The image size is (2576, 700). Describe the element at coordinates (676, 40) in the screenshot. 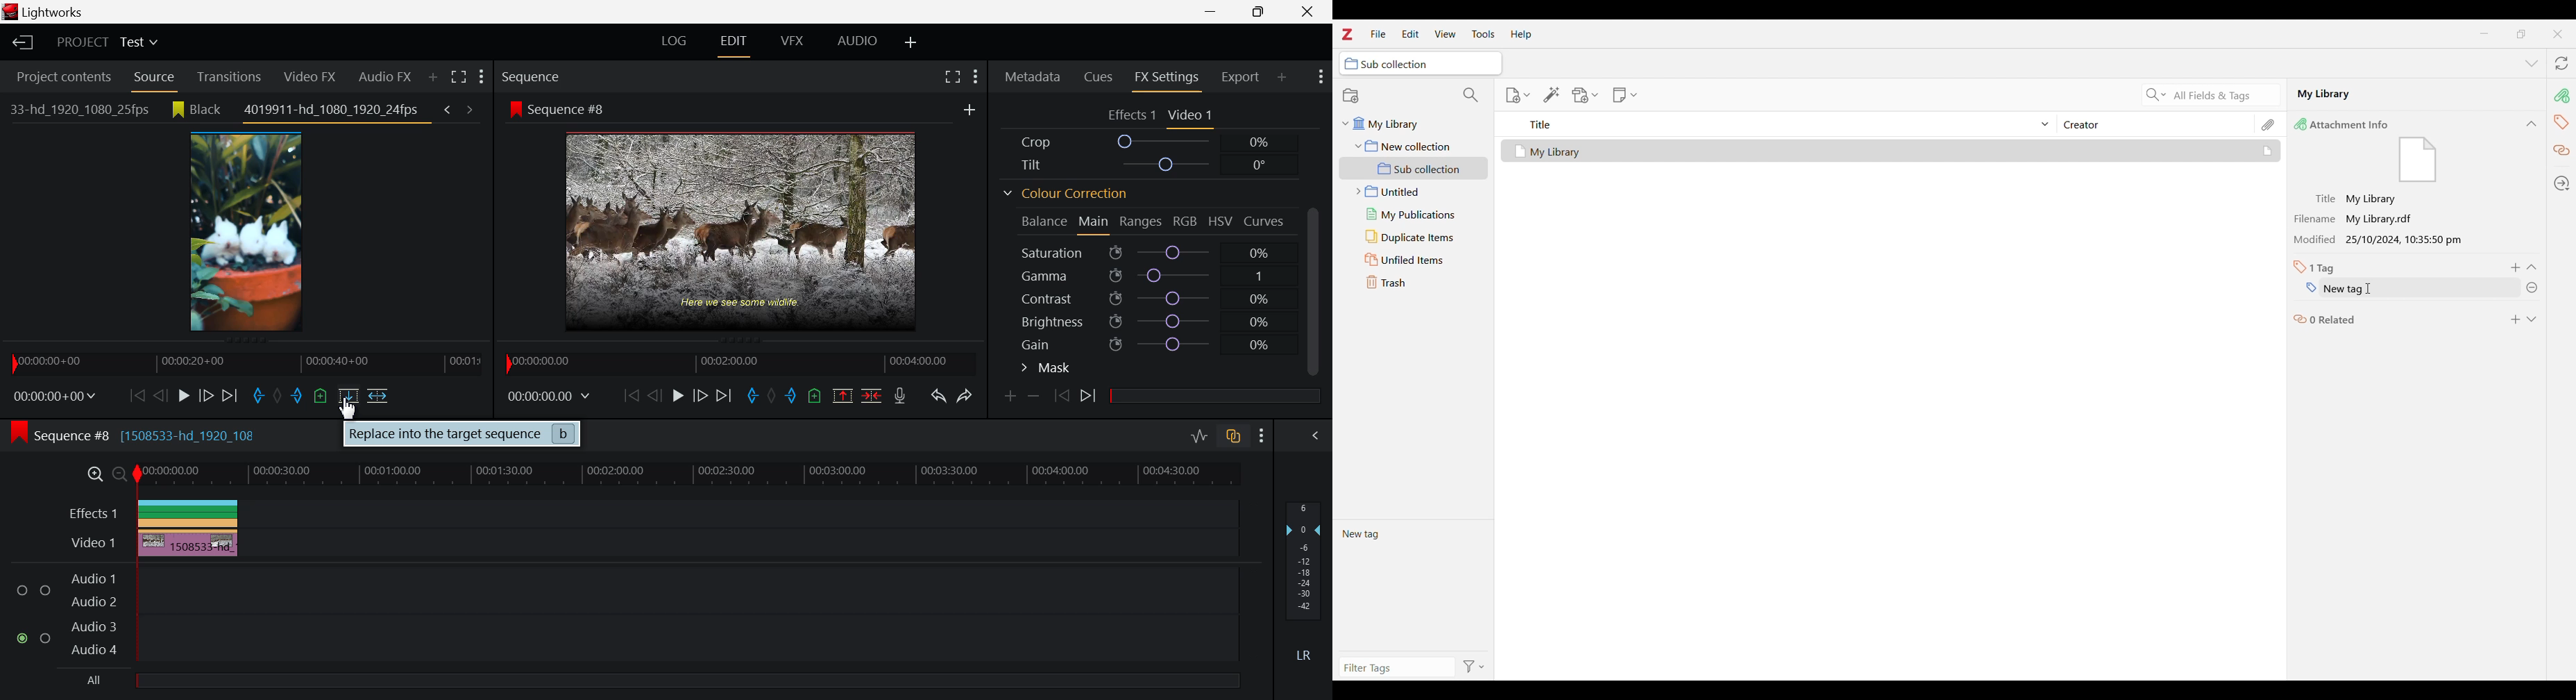

I see `LOG Layout` at that location.